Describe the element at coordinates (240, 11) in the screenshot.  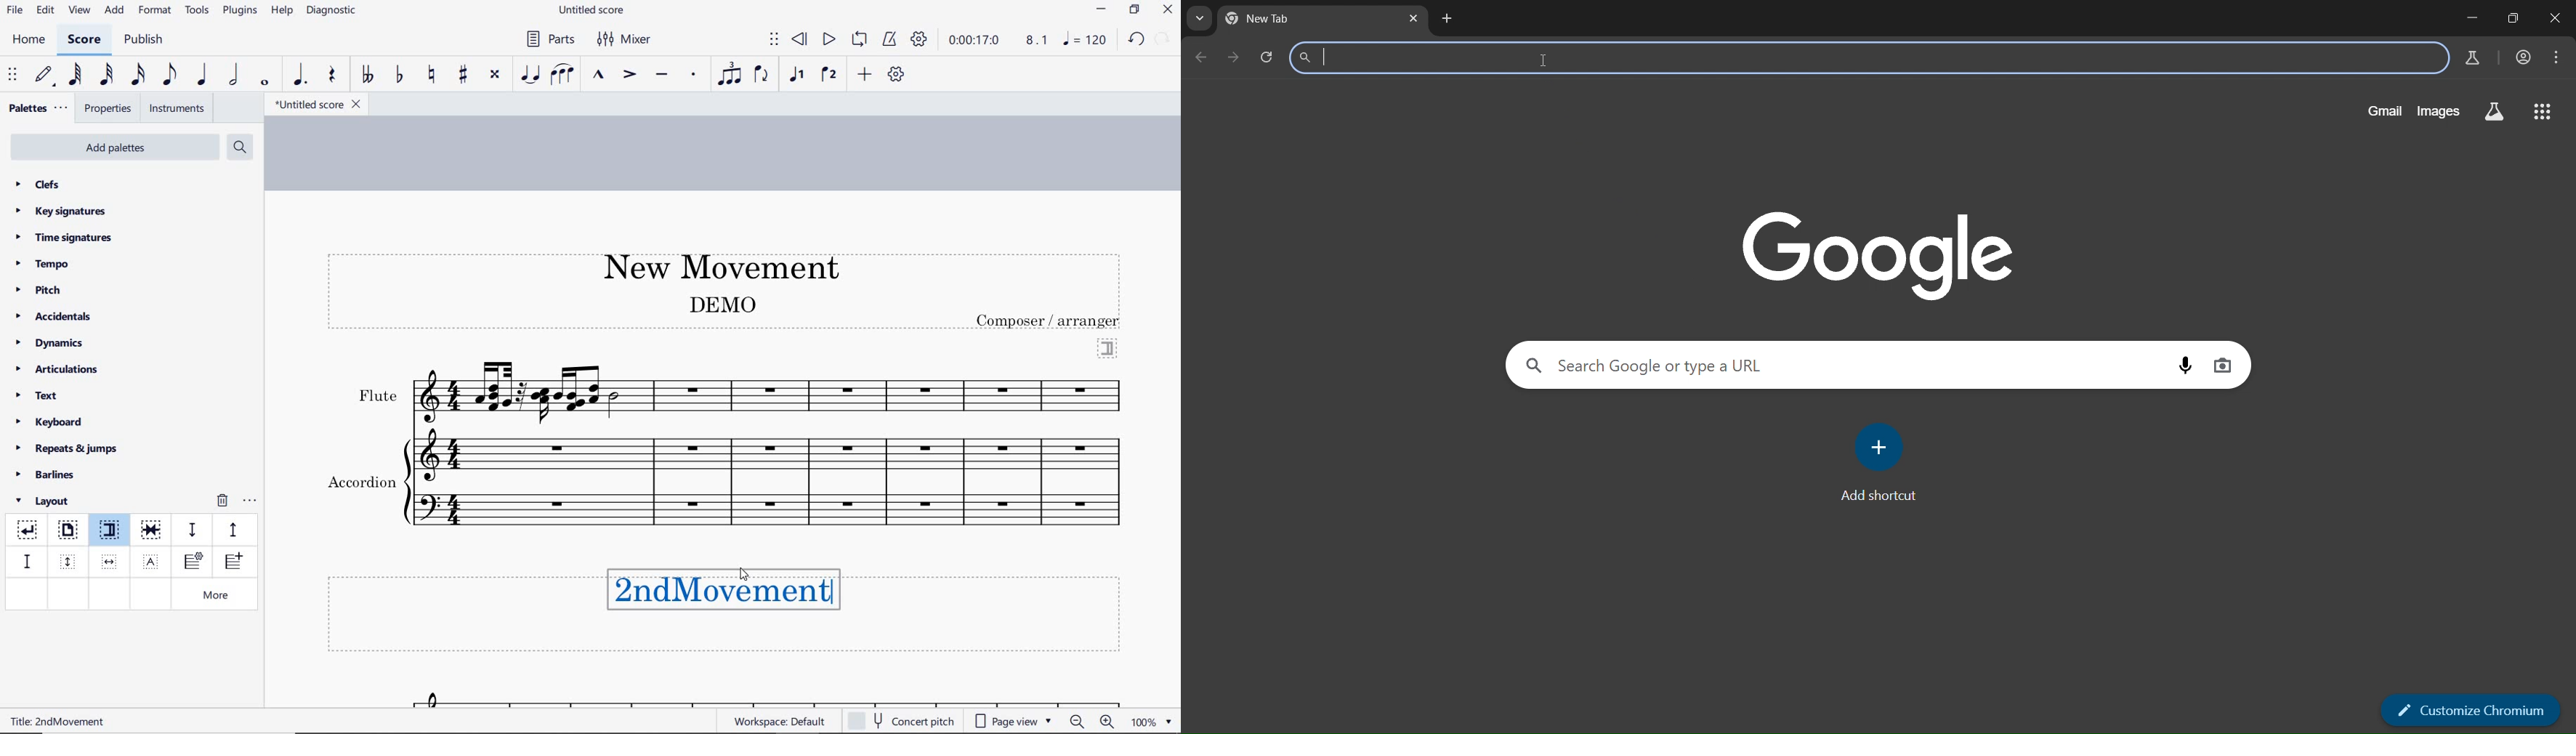
I see `plugins` at that location.